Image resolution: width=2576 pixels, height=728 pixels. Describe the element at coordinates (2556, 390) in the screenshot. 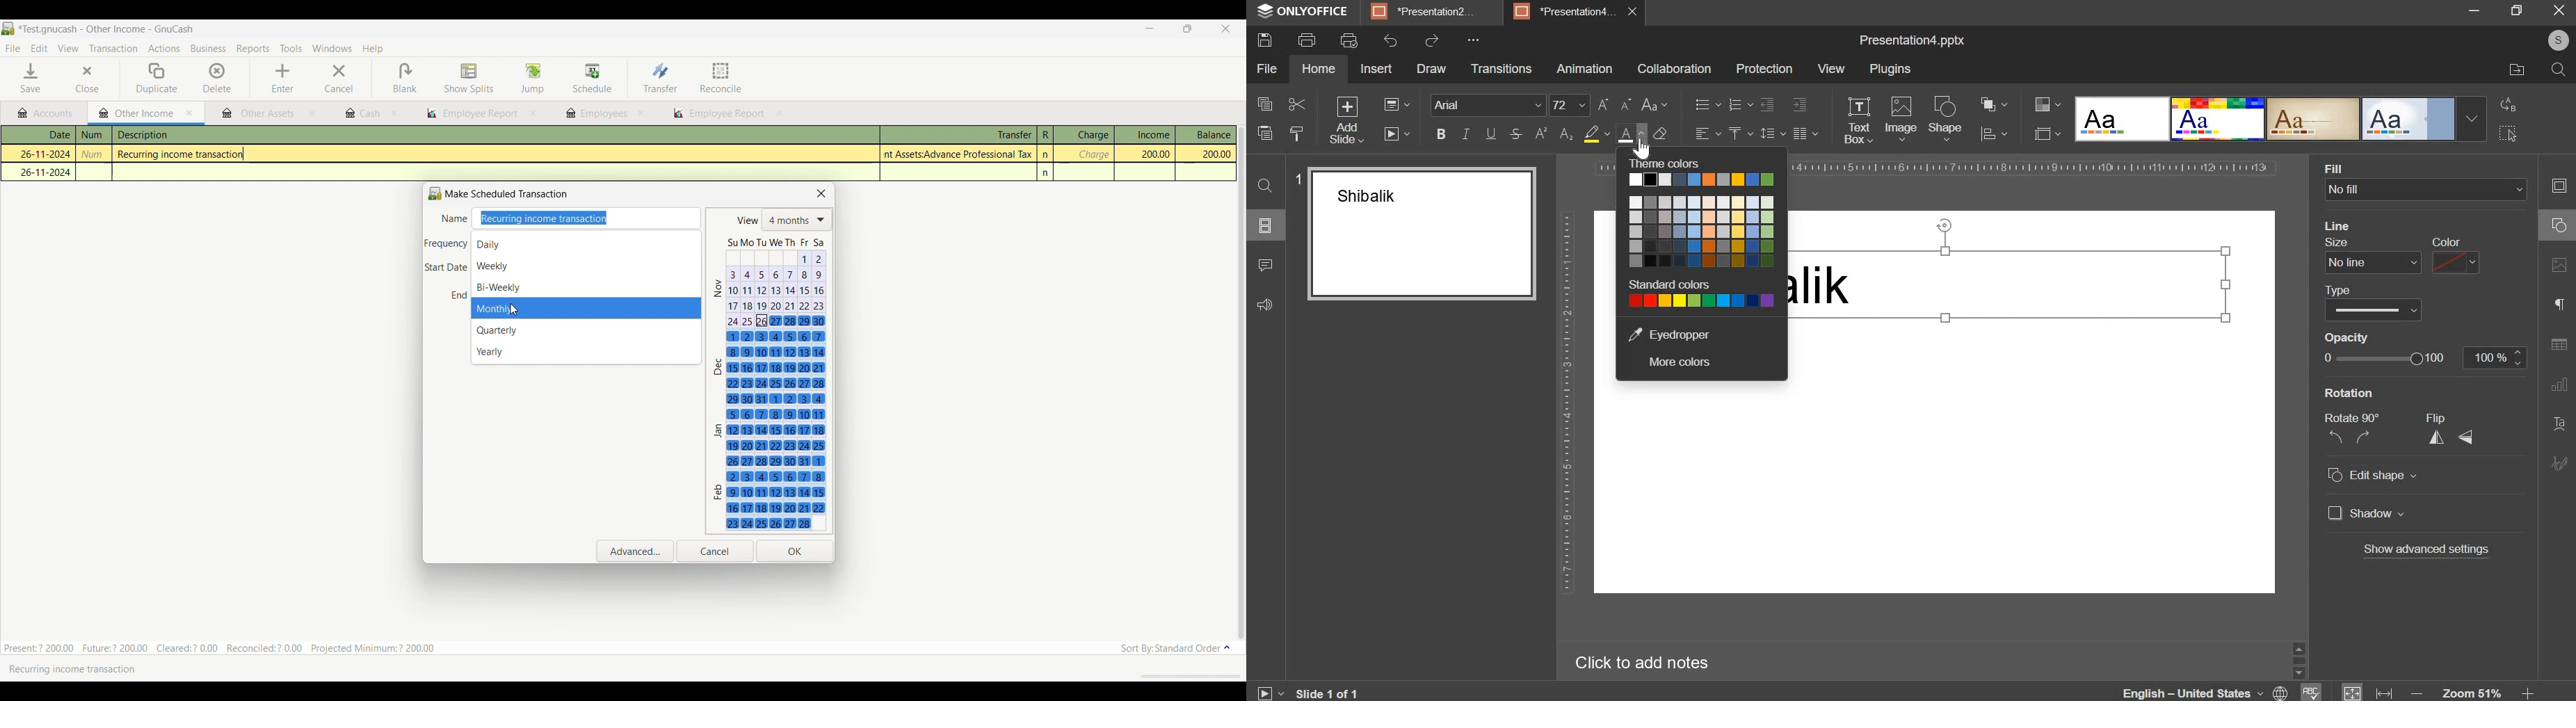

I see `chart` at that location.